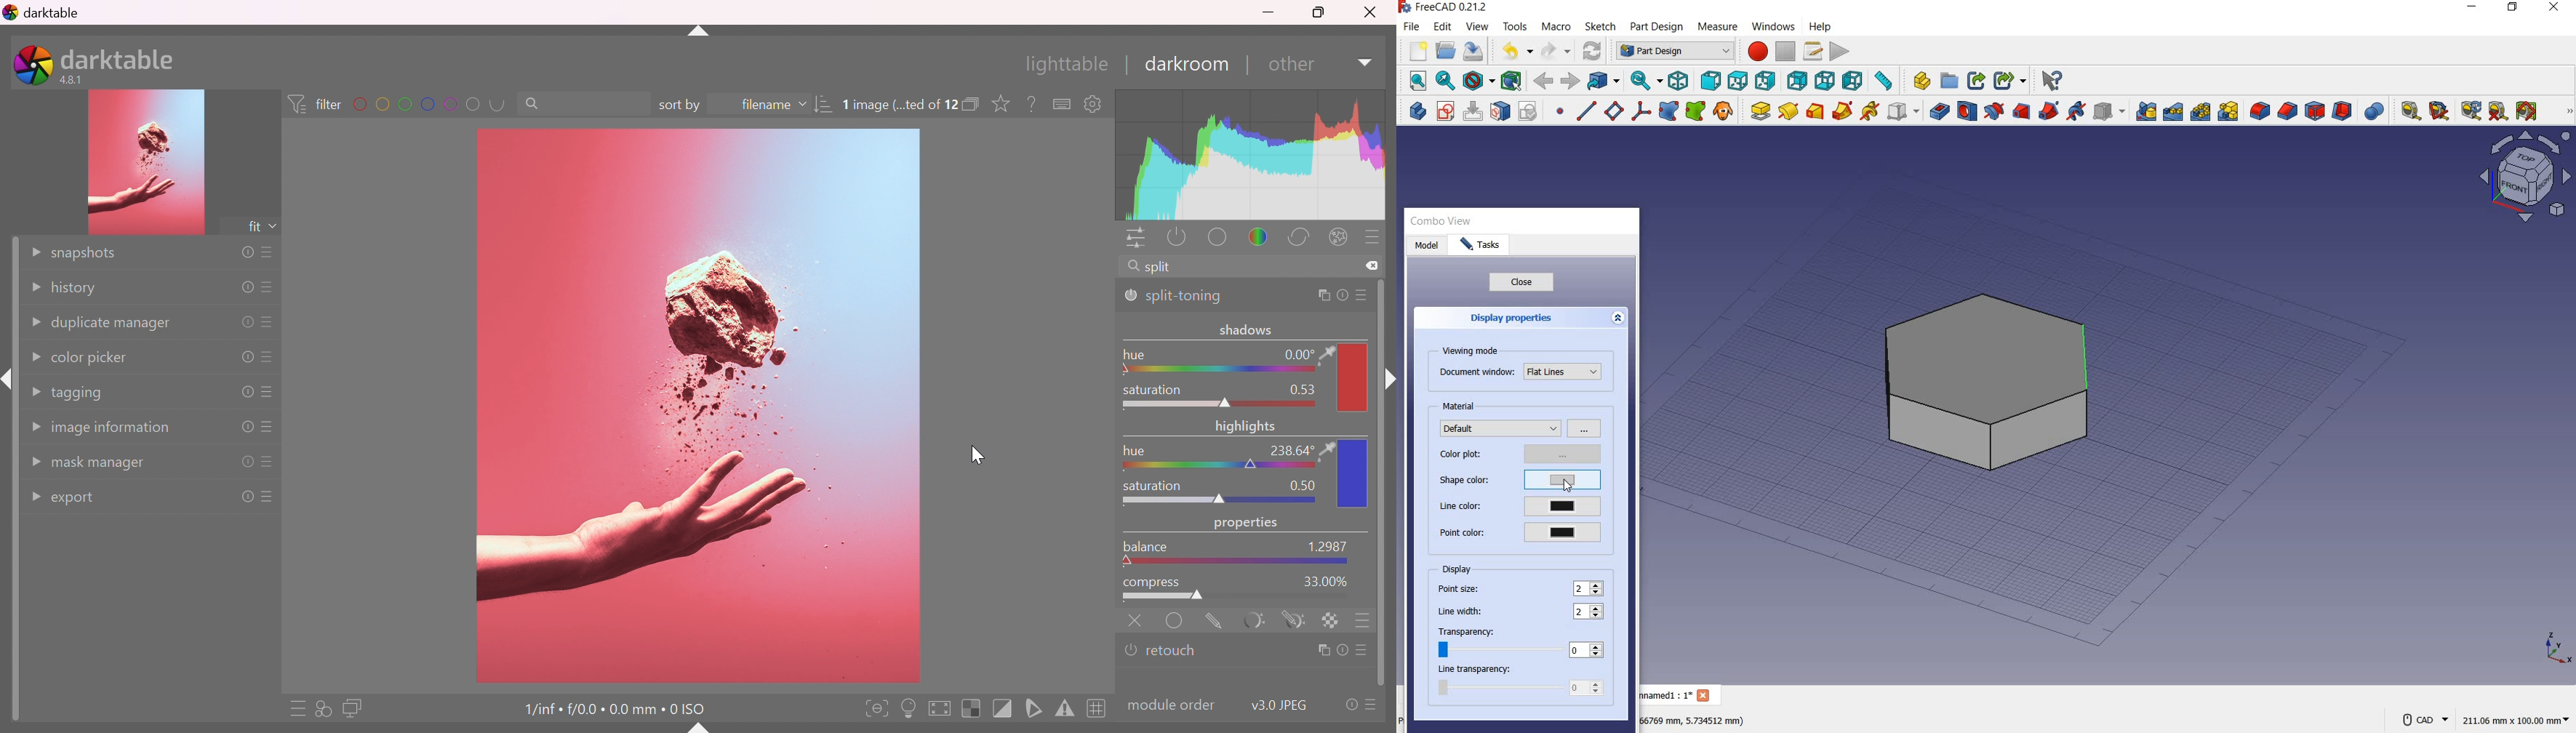  Describe the element at coordinates (1373, 13) in the screenshot. I see `Close` at that location.